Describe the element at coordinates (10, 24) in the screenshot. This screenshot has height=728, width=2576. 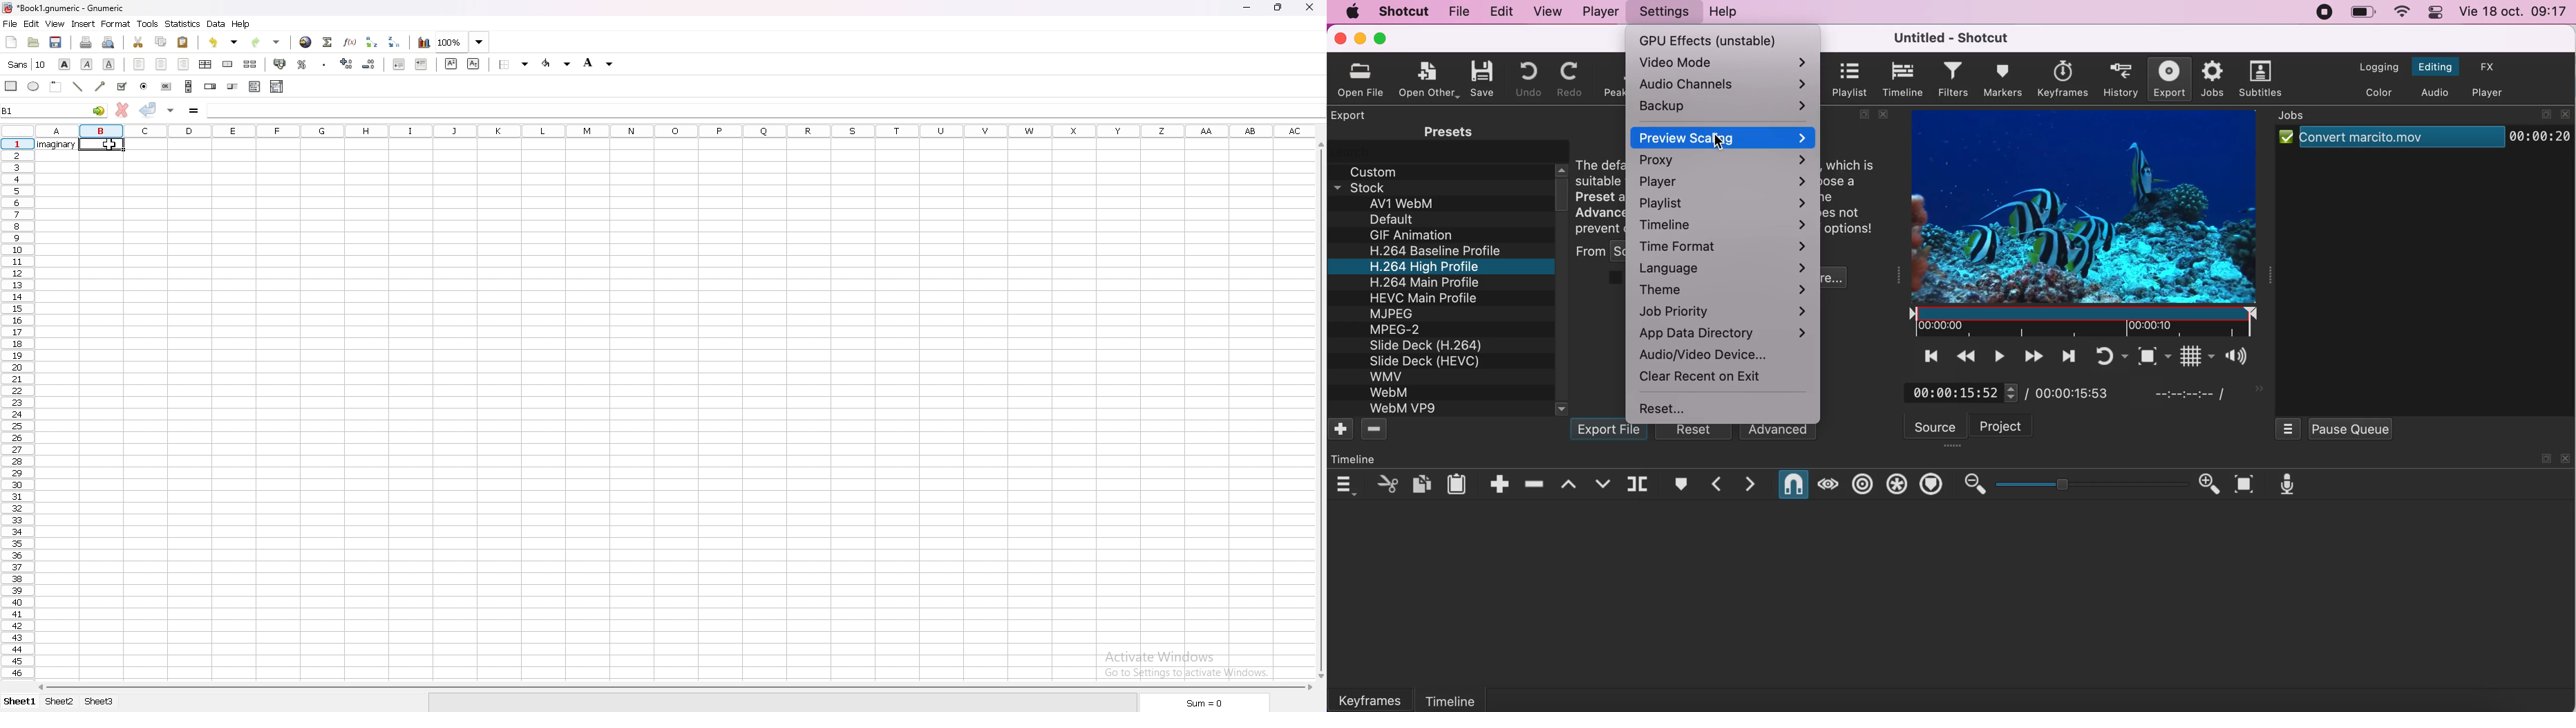
I see `file` at that location.